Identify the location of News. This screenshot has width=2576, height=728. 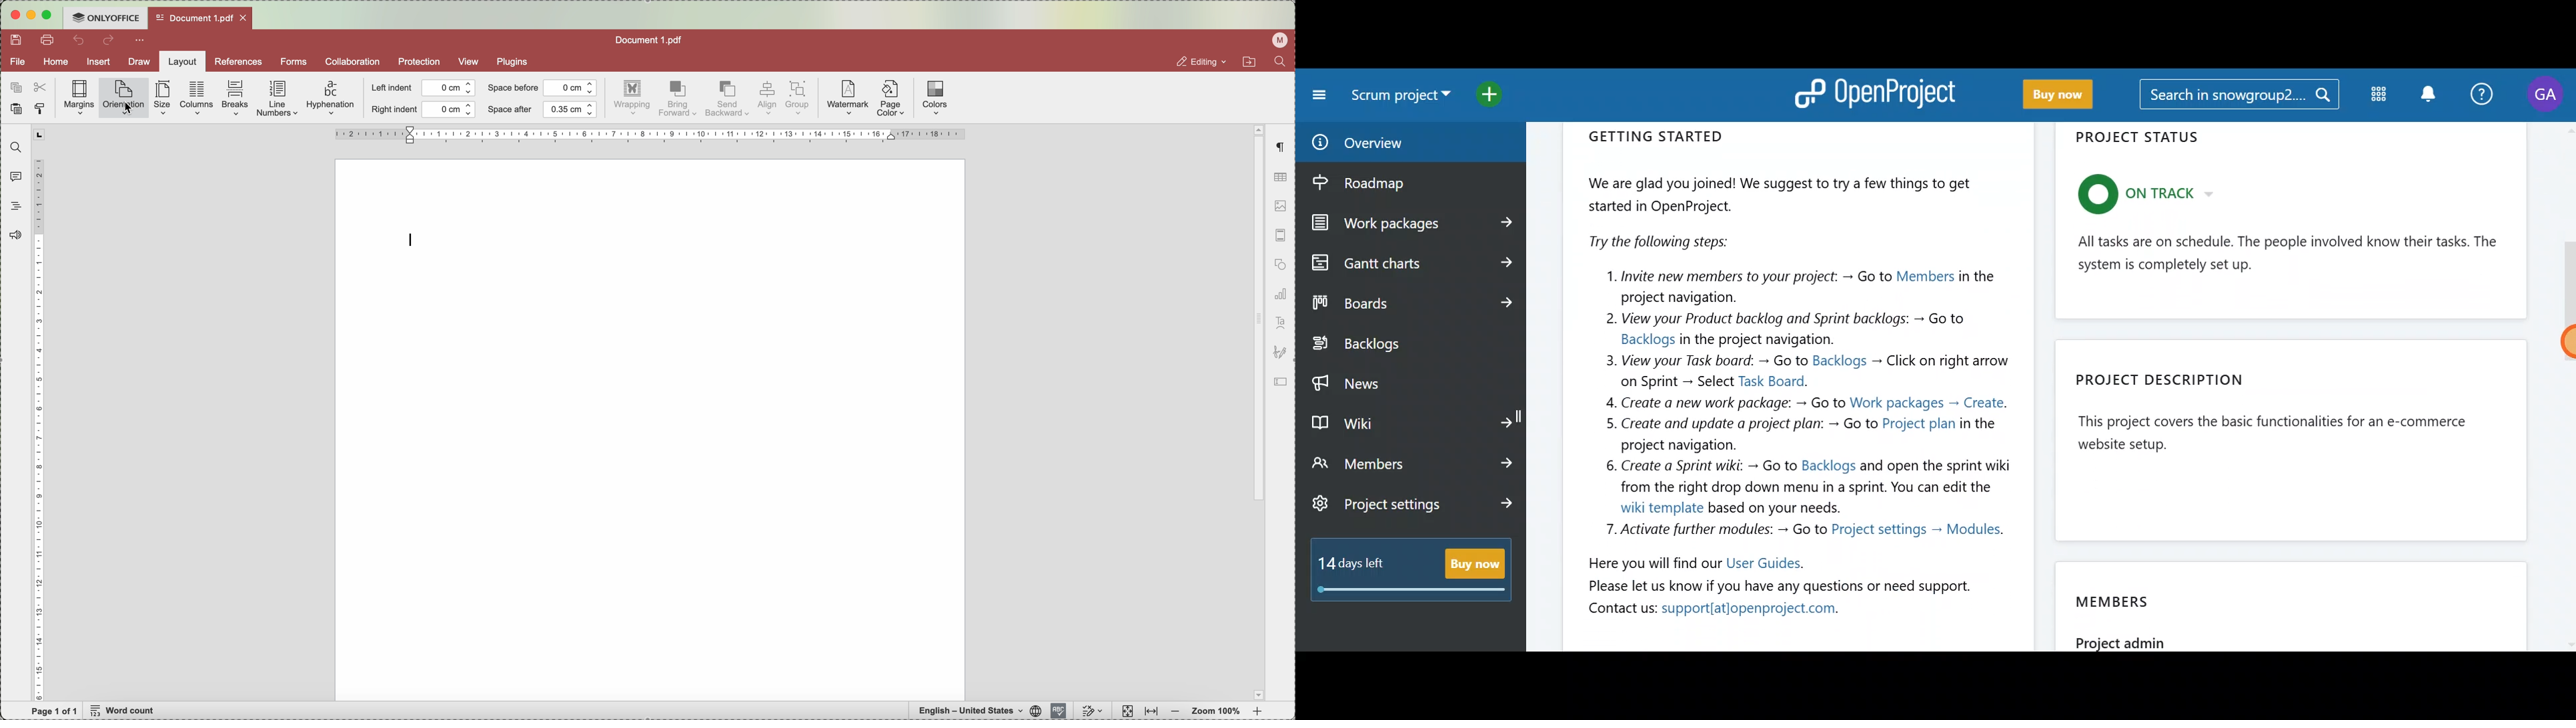
(1410, 380).